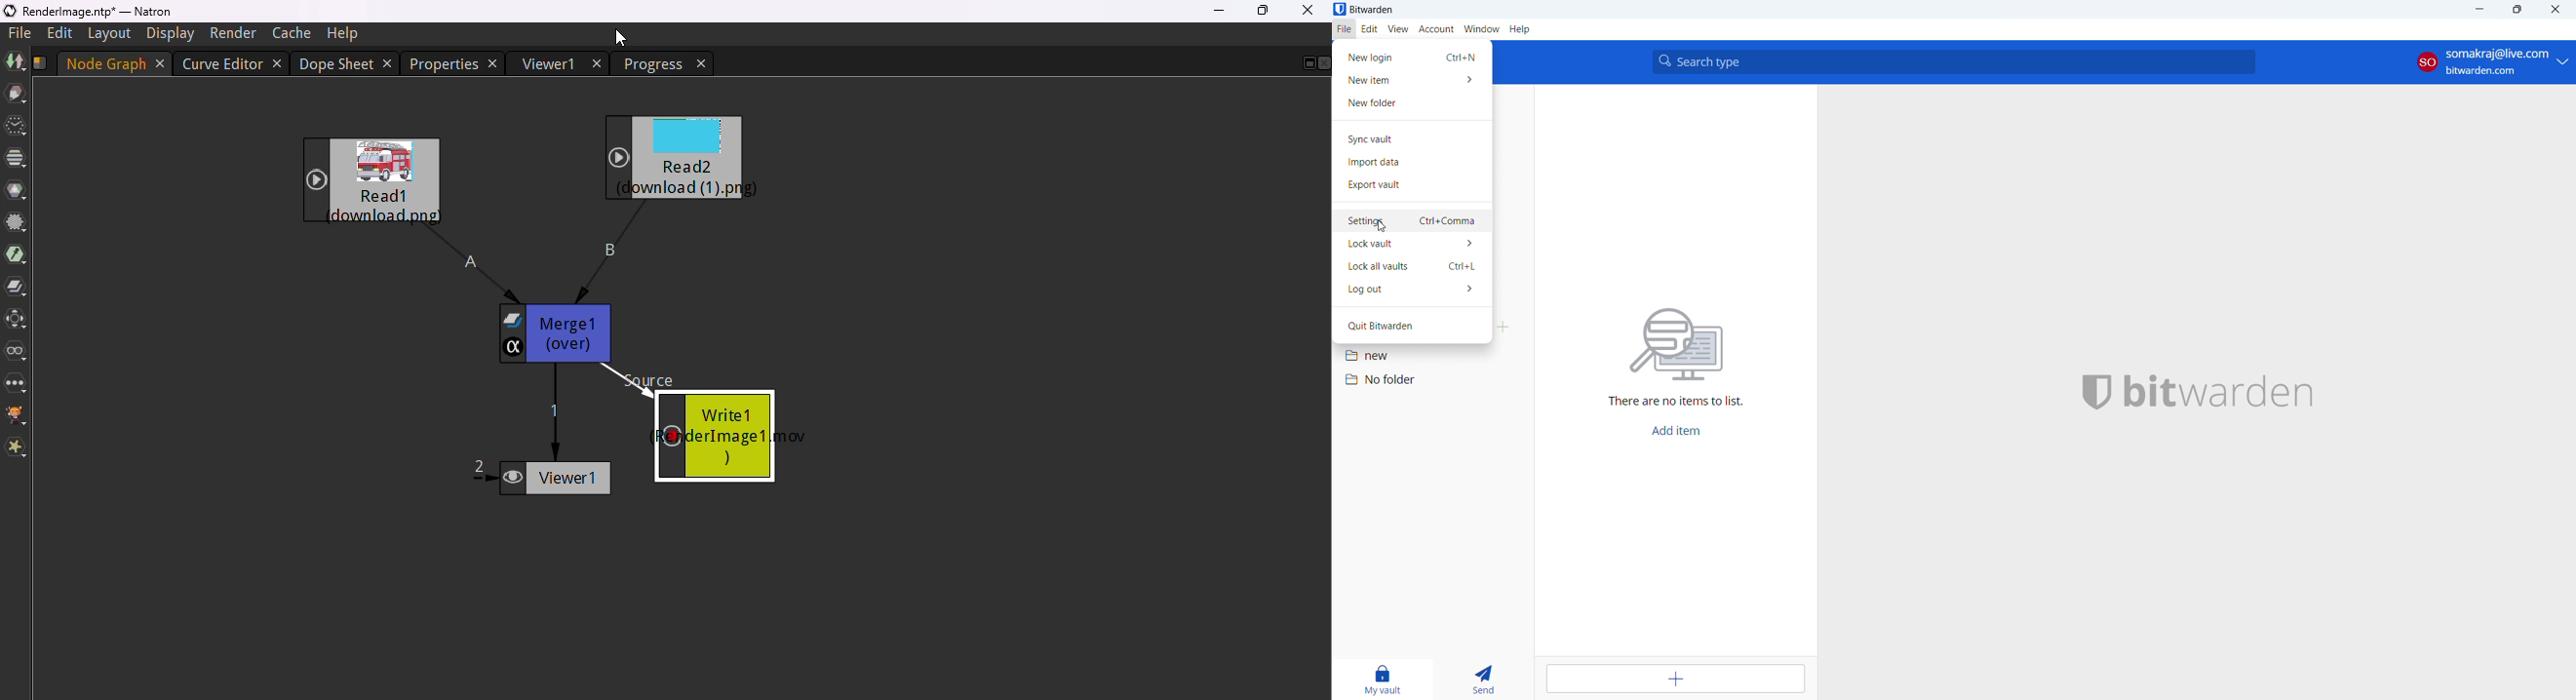  Describe the element at coordinates (1432, 379) in the screenshot. I see `folder 2` at that location.